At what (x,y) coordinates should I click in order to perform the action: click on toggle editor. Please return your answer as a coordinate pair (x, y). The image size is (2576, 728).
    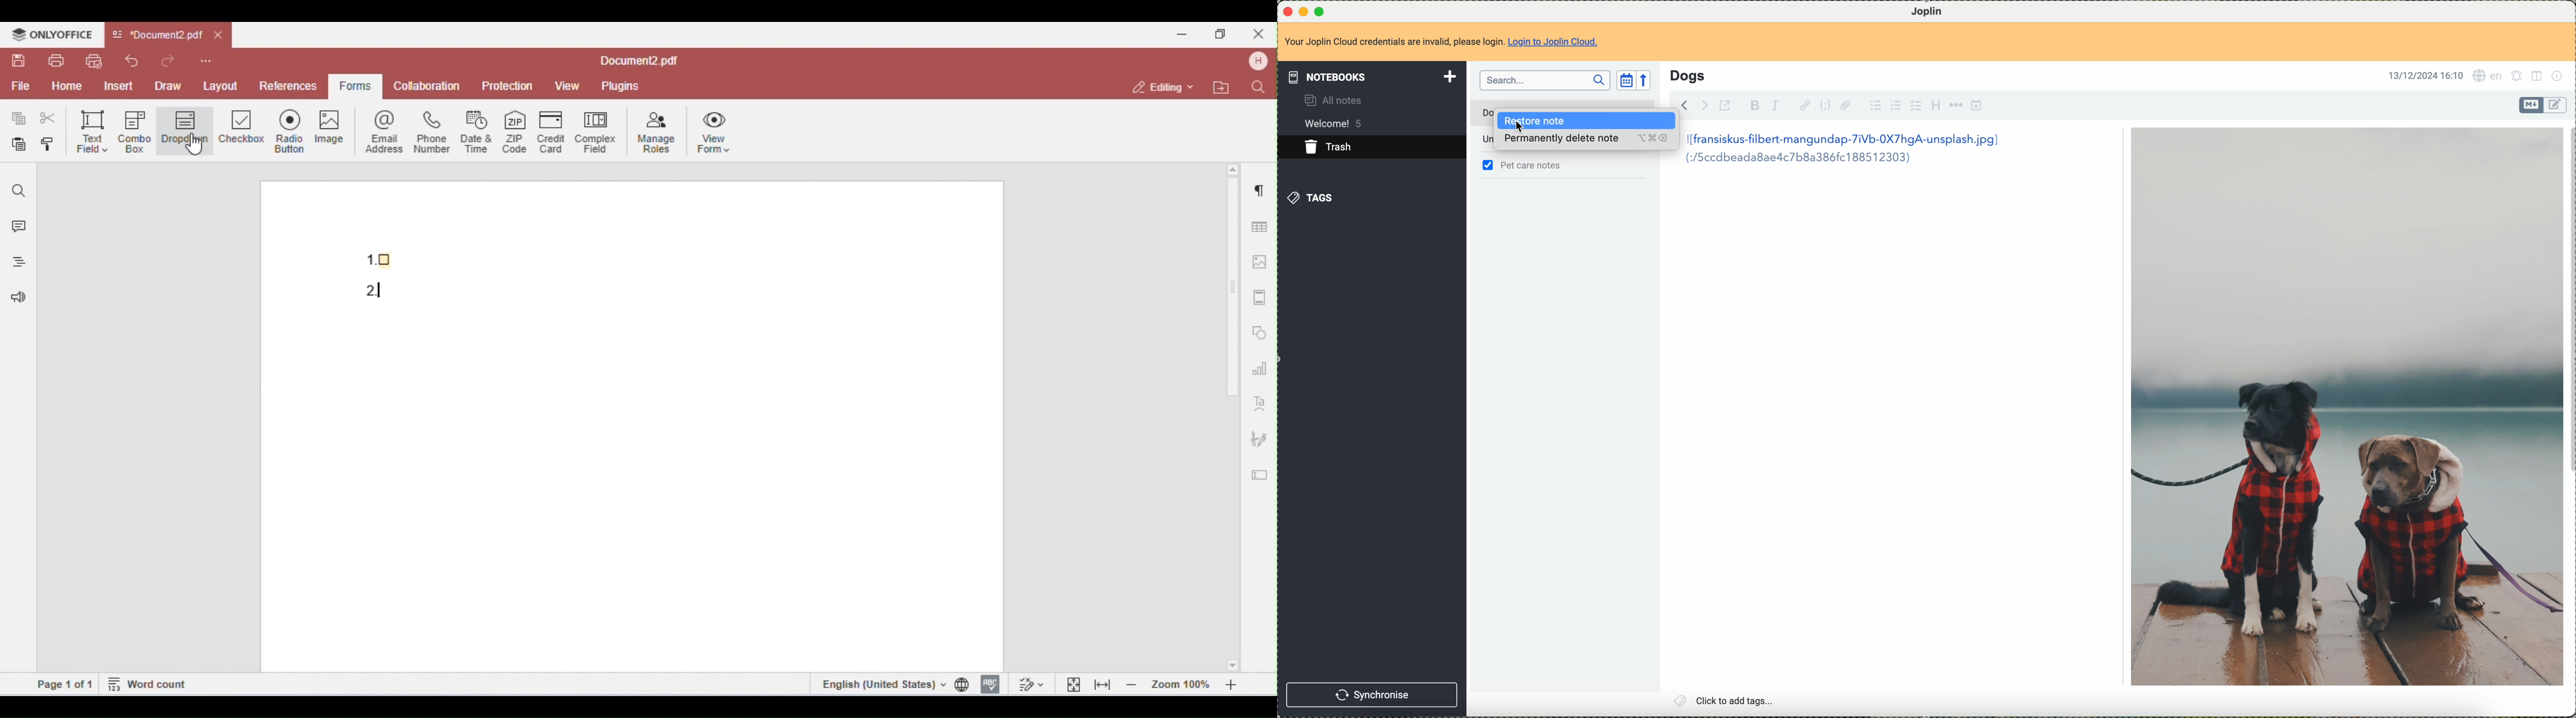
    Looking at the image, I should click on (2556, 104).